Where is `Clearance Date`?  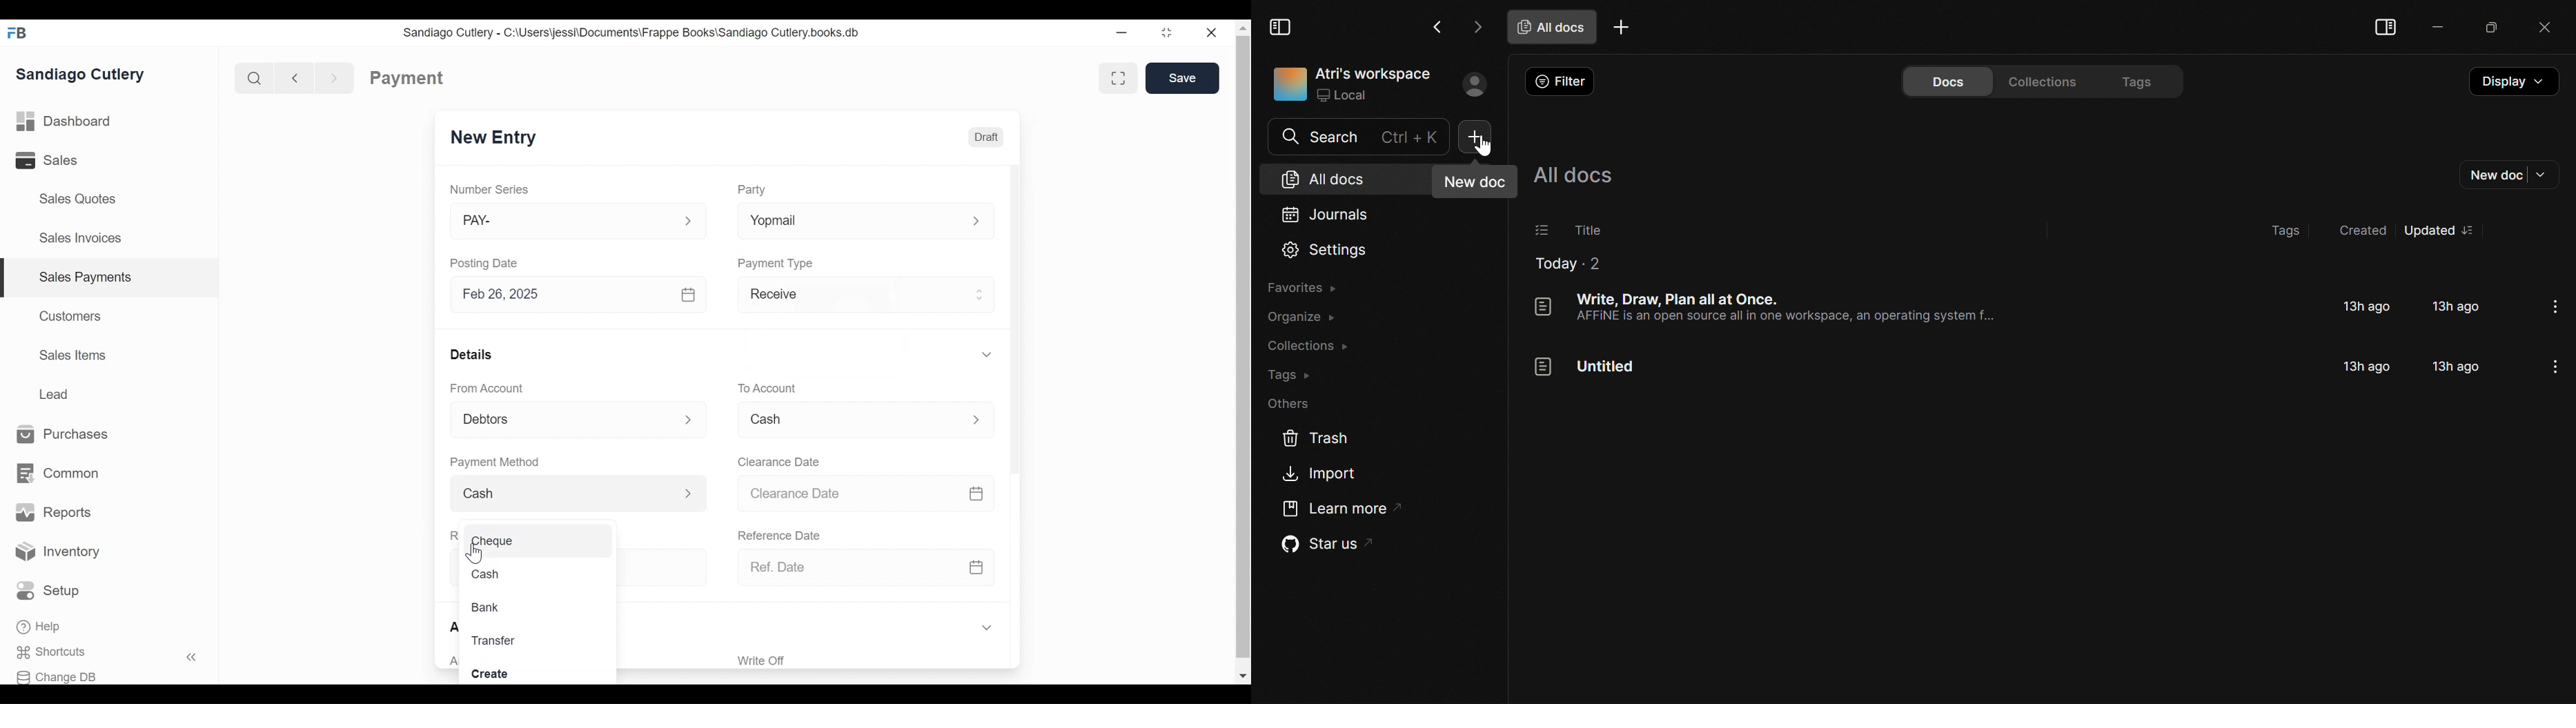 Clearance Date is located at coordinates (780, 463).